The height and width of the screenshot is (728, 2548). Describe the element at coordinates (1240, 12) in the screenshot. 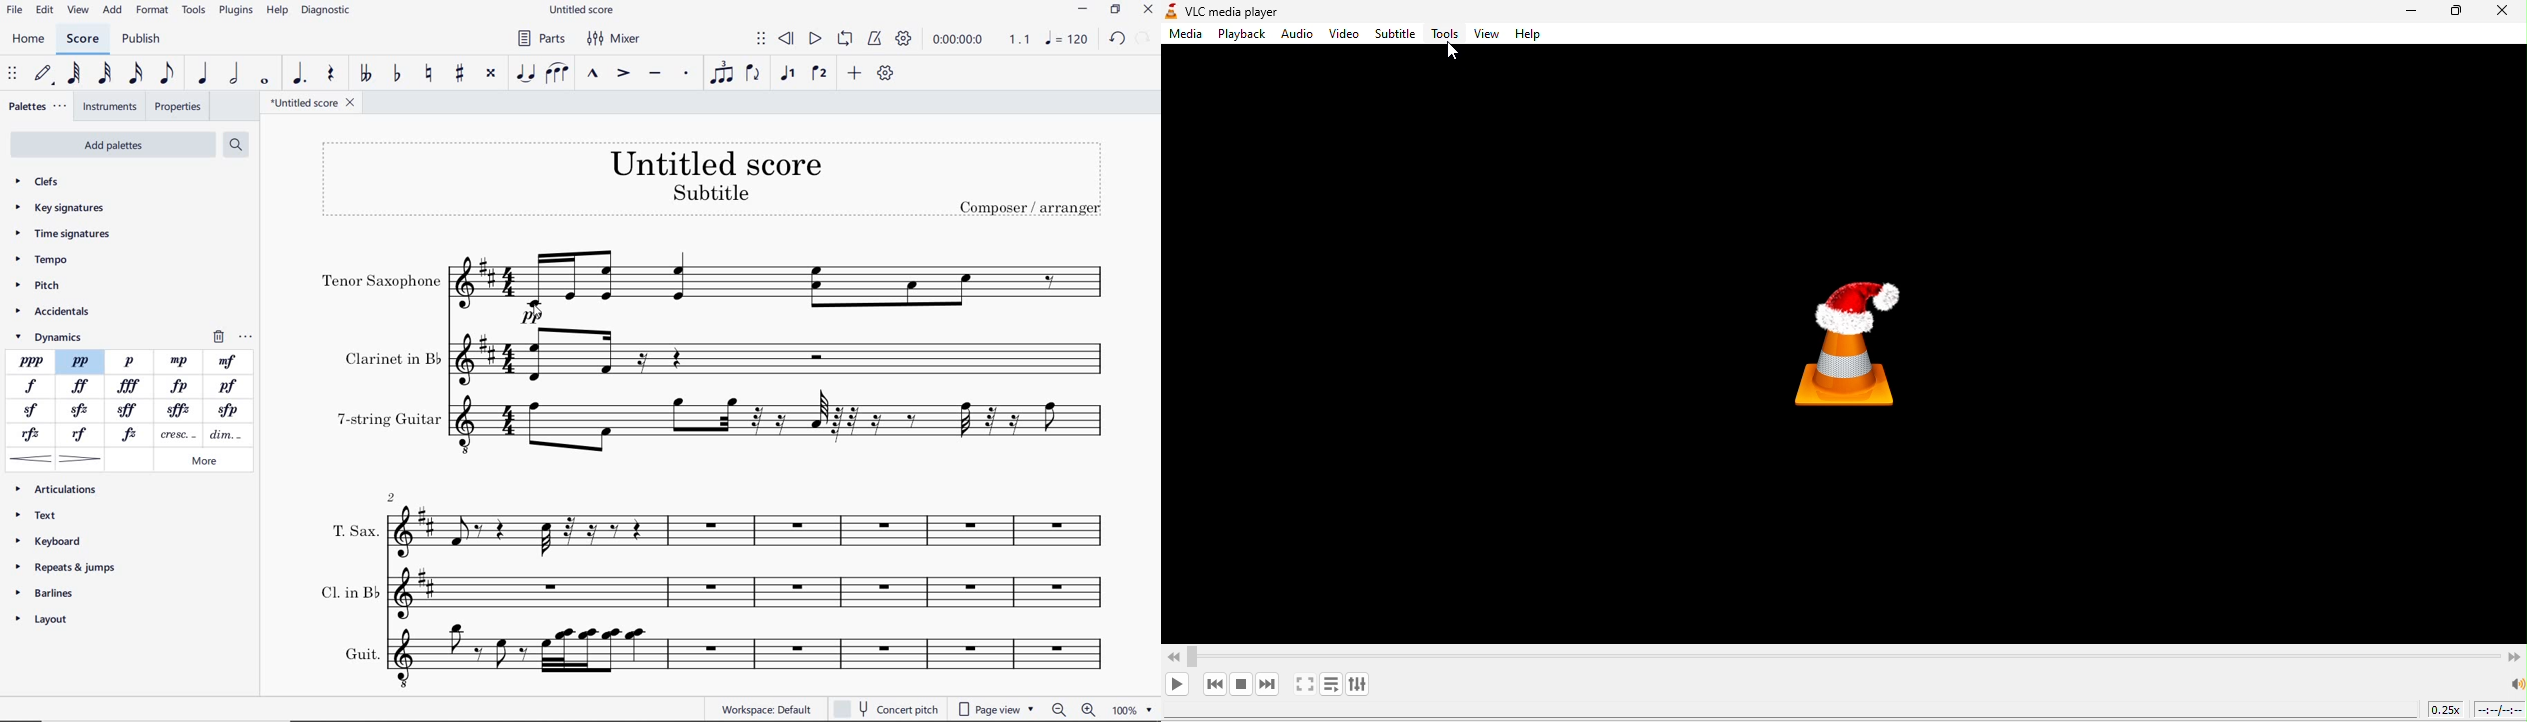

I see `vlc media player` at that location.